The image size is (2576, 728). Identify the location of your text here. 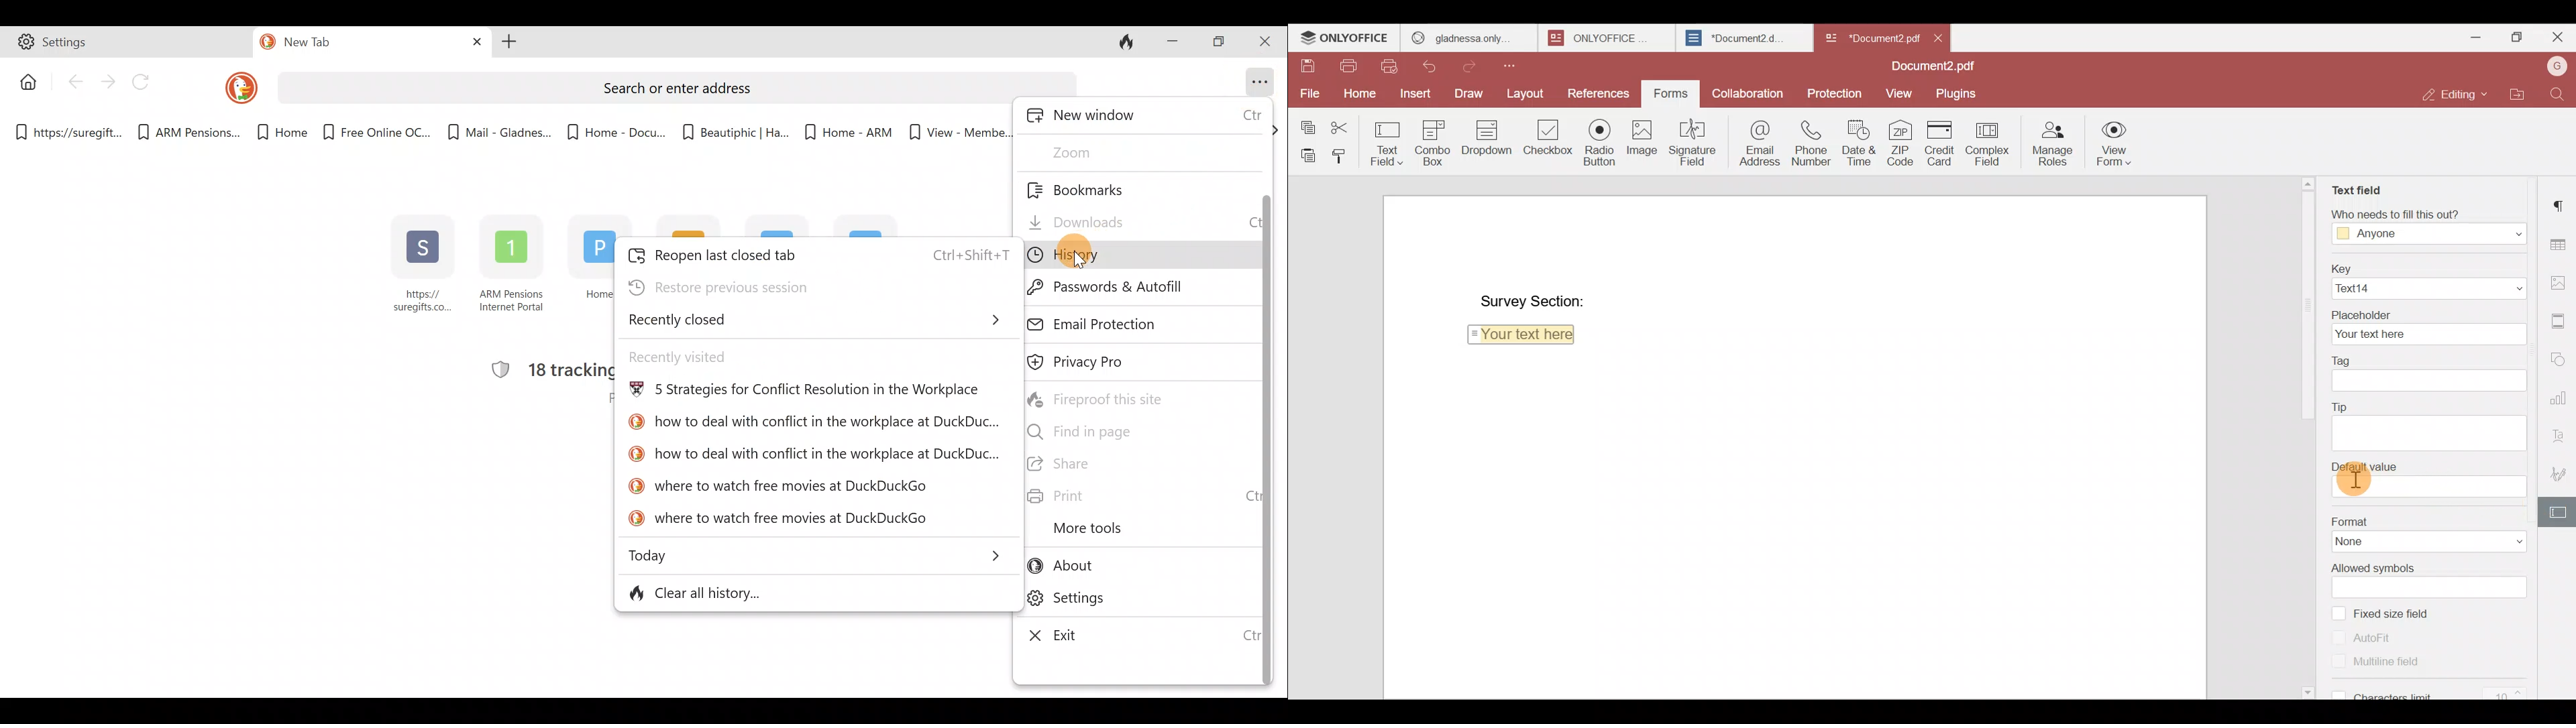
(2425, 333).